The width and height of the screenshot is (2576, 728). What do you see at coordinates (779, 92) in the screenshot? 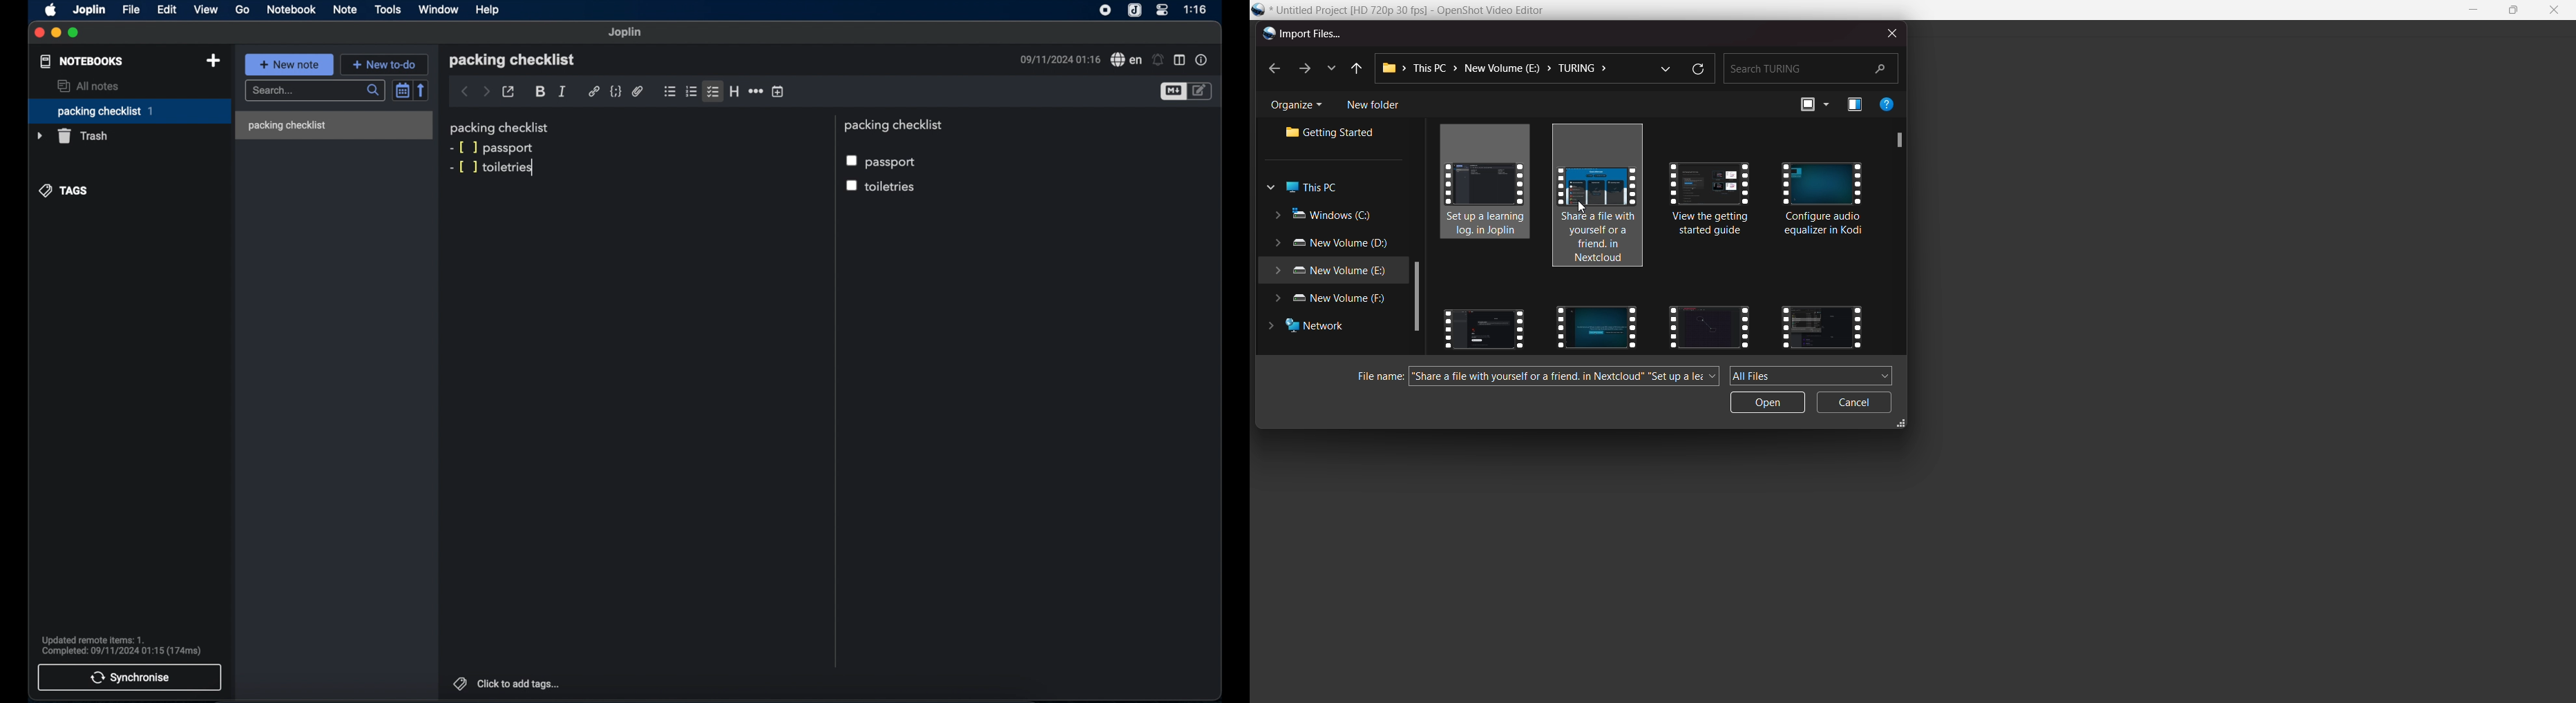
I see `insert time` at bounding box center [779, 92].